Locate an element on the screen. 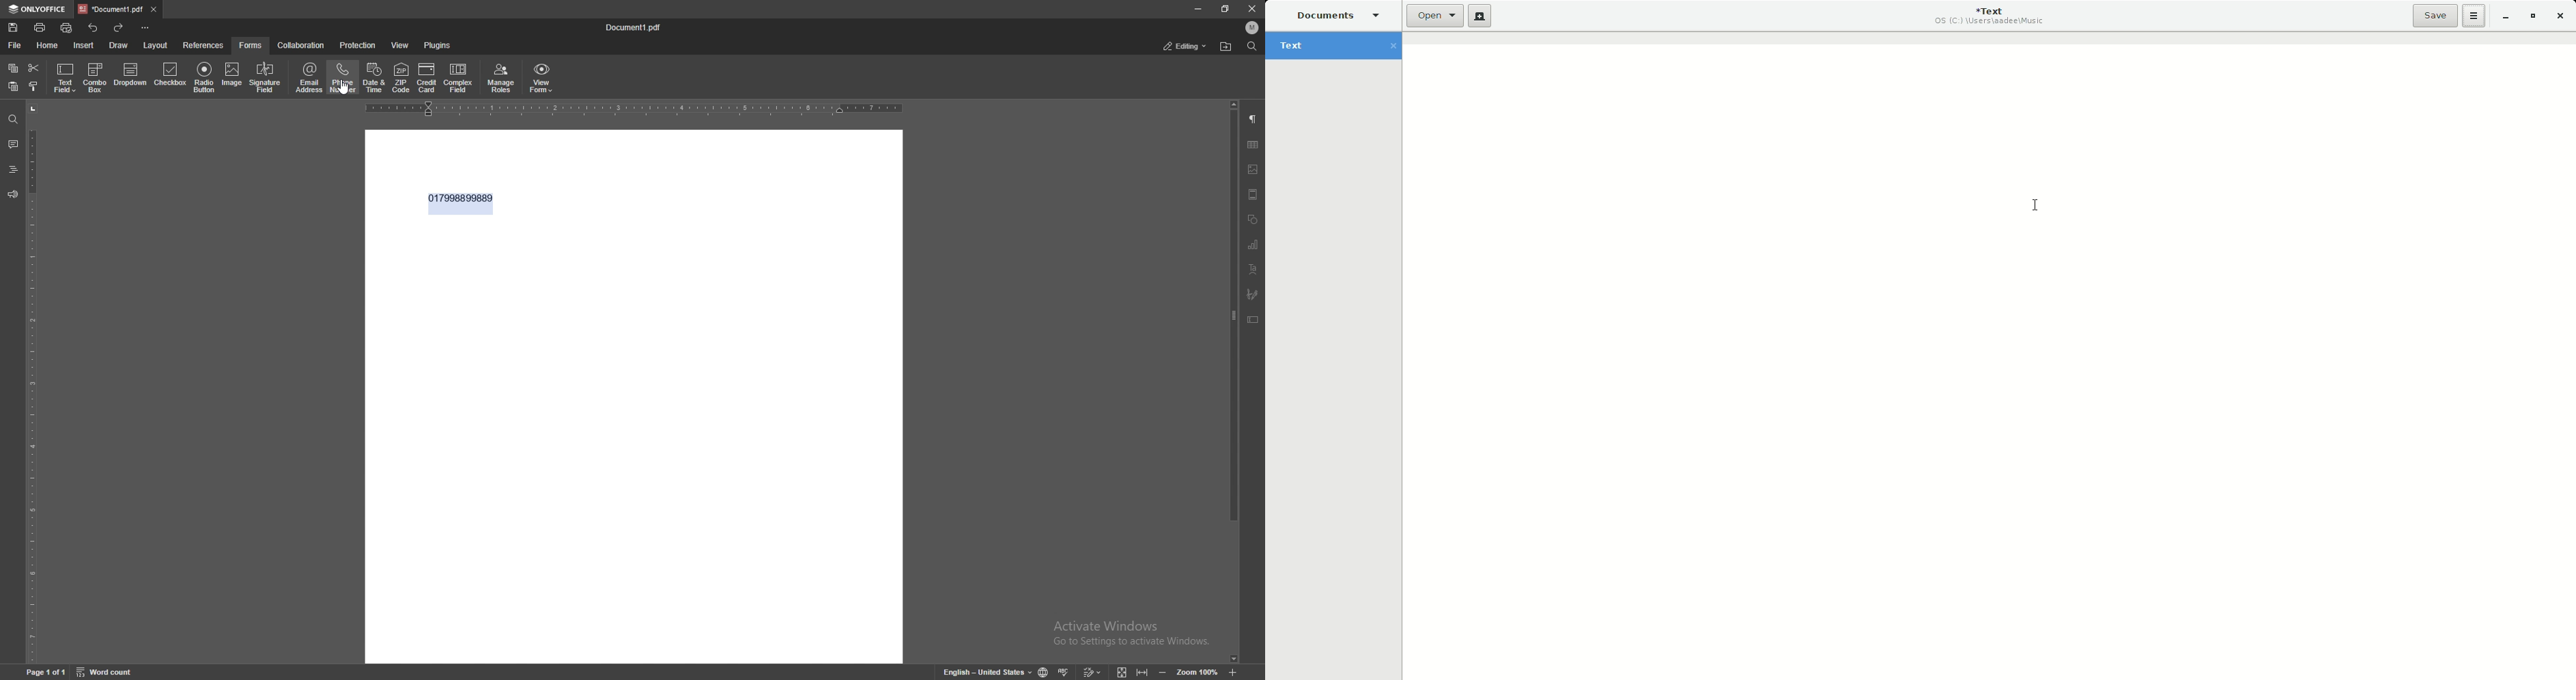  phone number is located at coordinates (343, 77).